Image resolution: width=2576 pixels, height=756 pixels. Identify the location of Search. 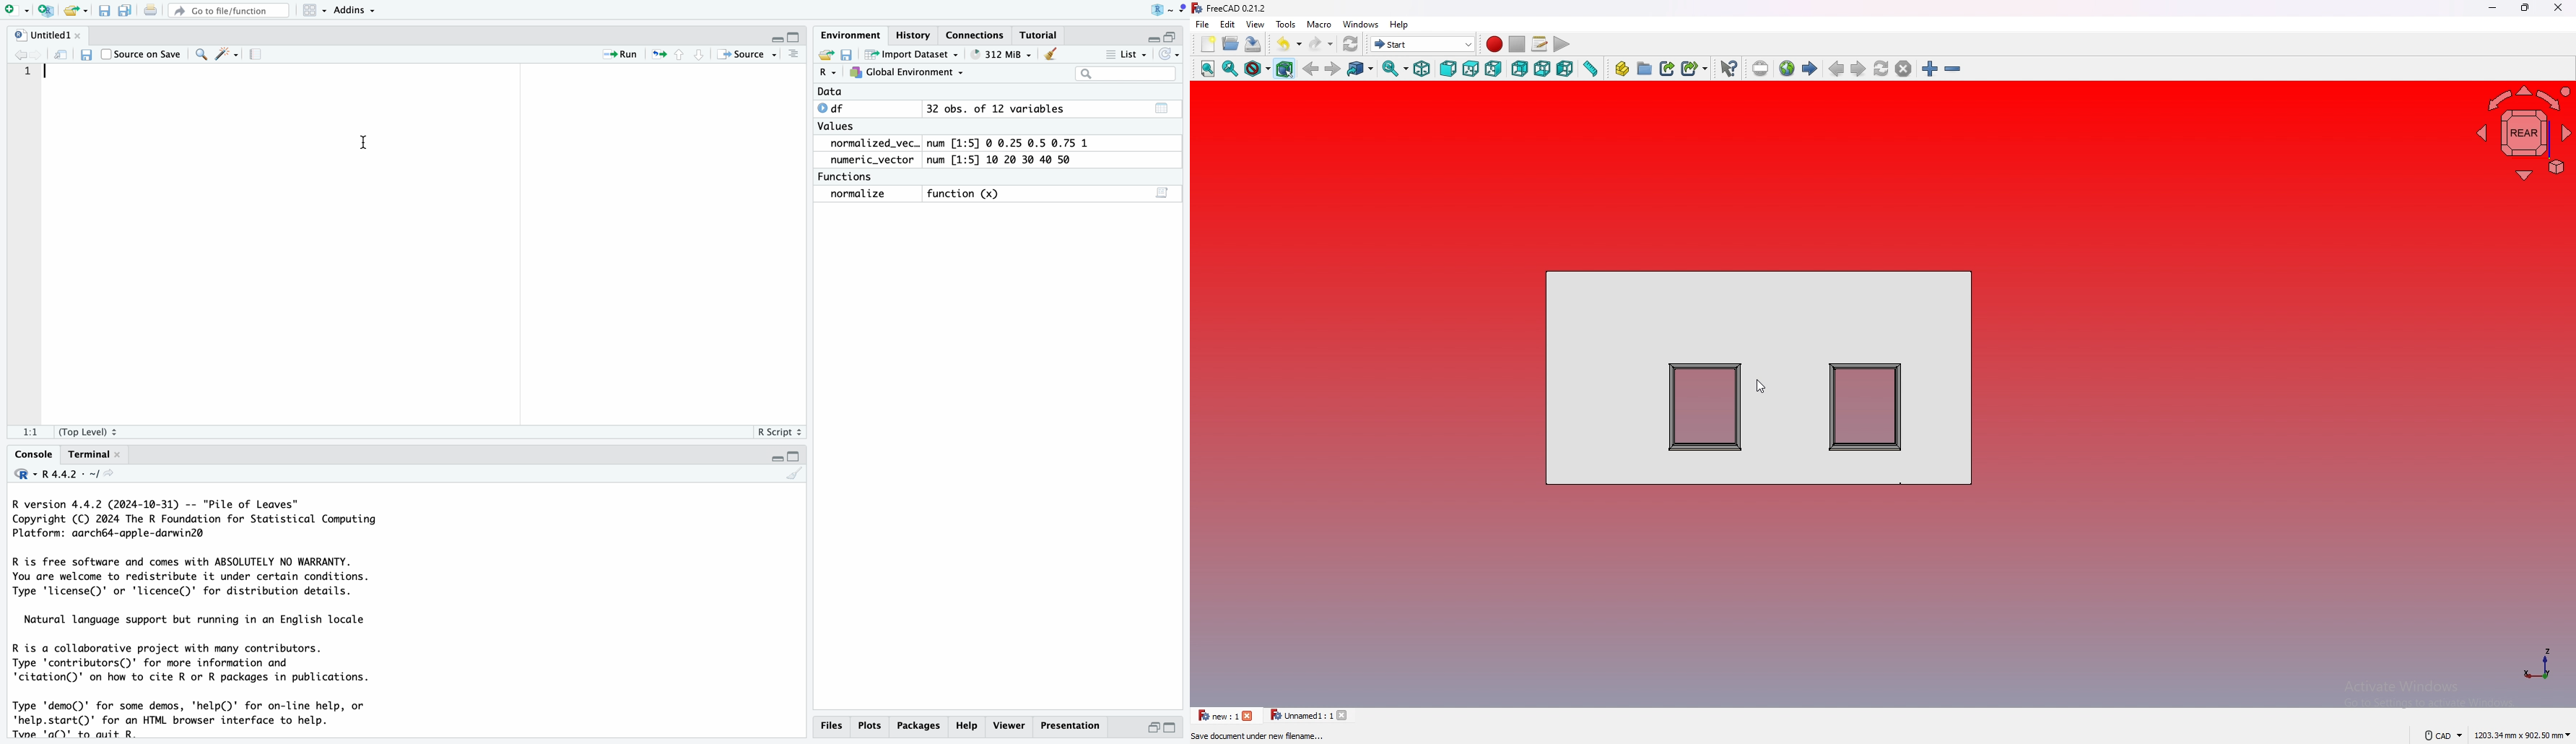
(1115, 76).